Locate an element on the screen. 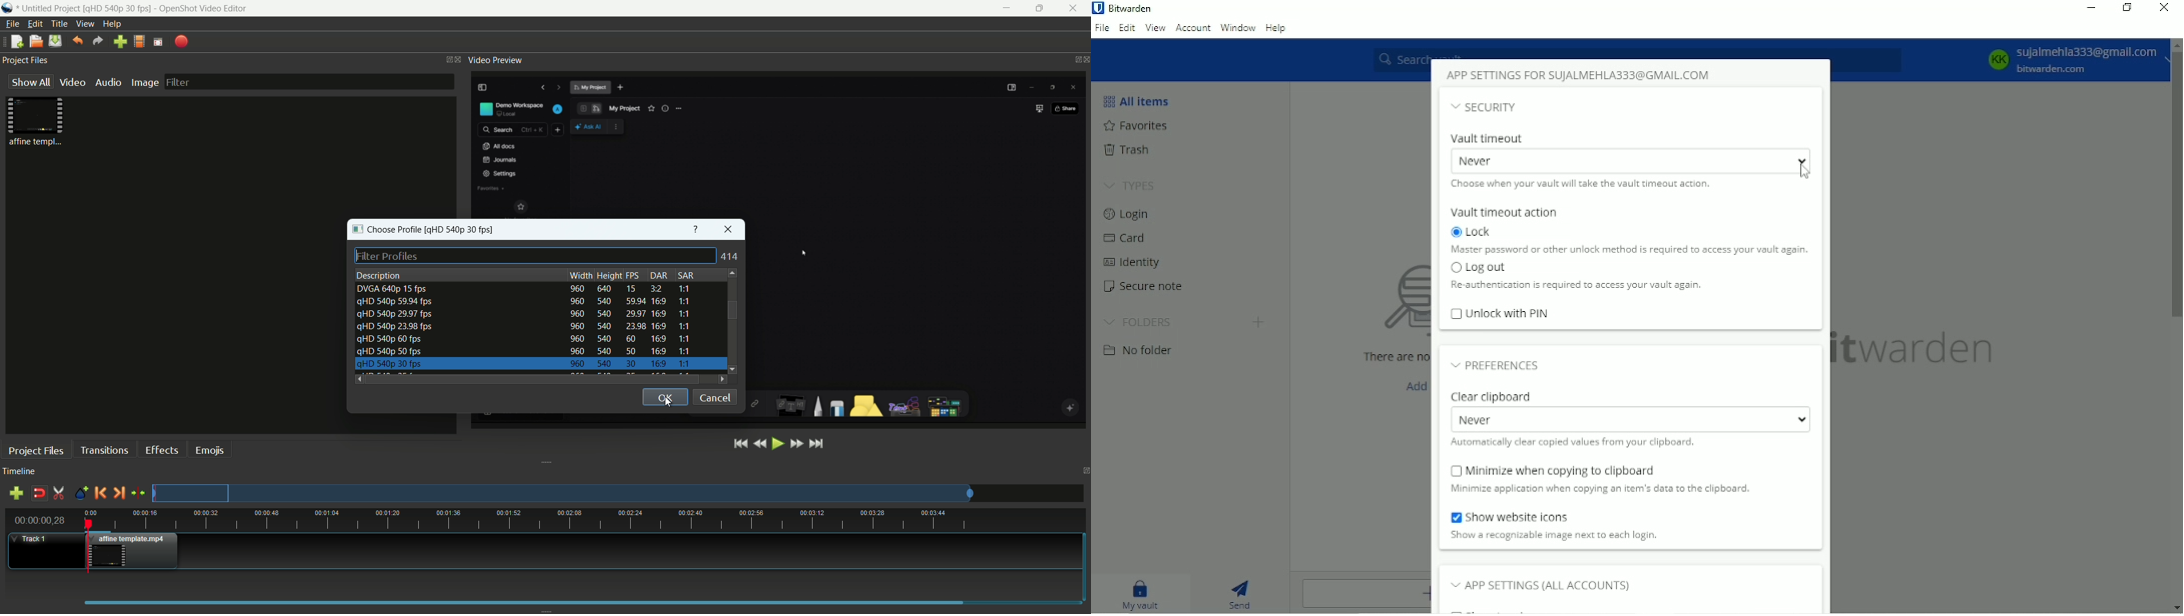  close timeline is located at coordinates (1085, 471).